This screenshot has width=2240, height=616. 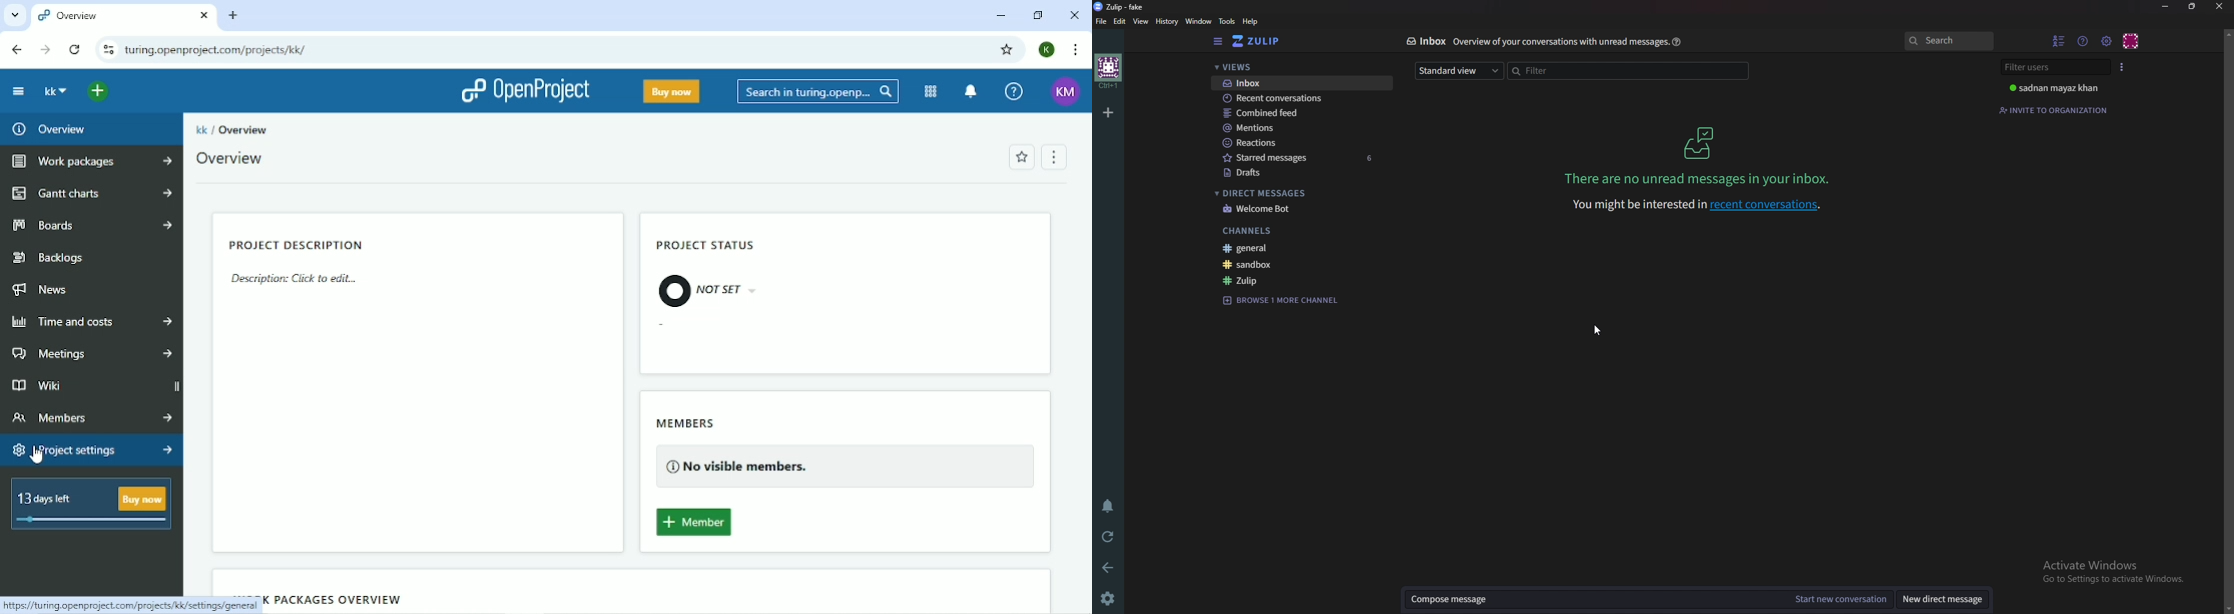 What do you see at coordinates (2168, 7) in the screenshot?
I see `Minimize` at bounding box center [2168, 7].